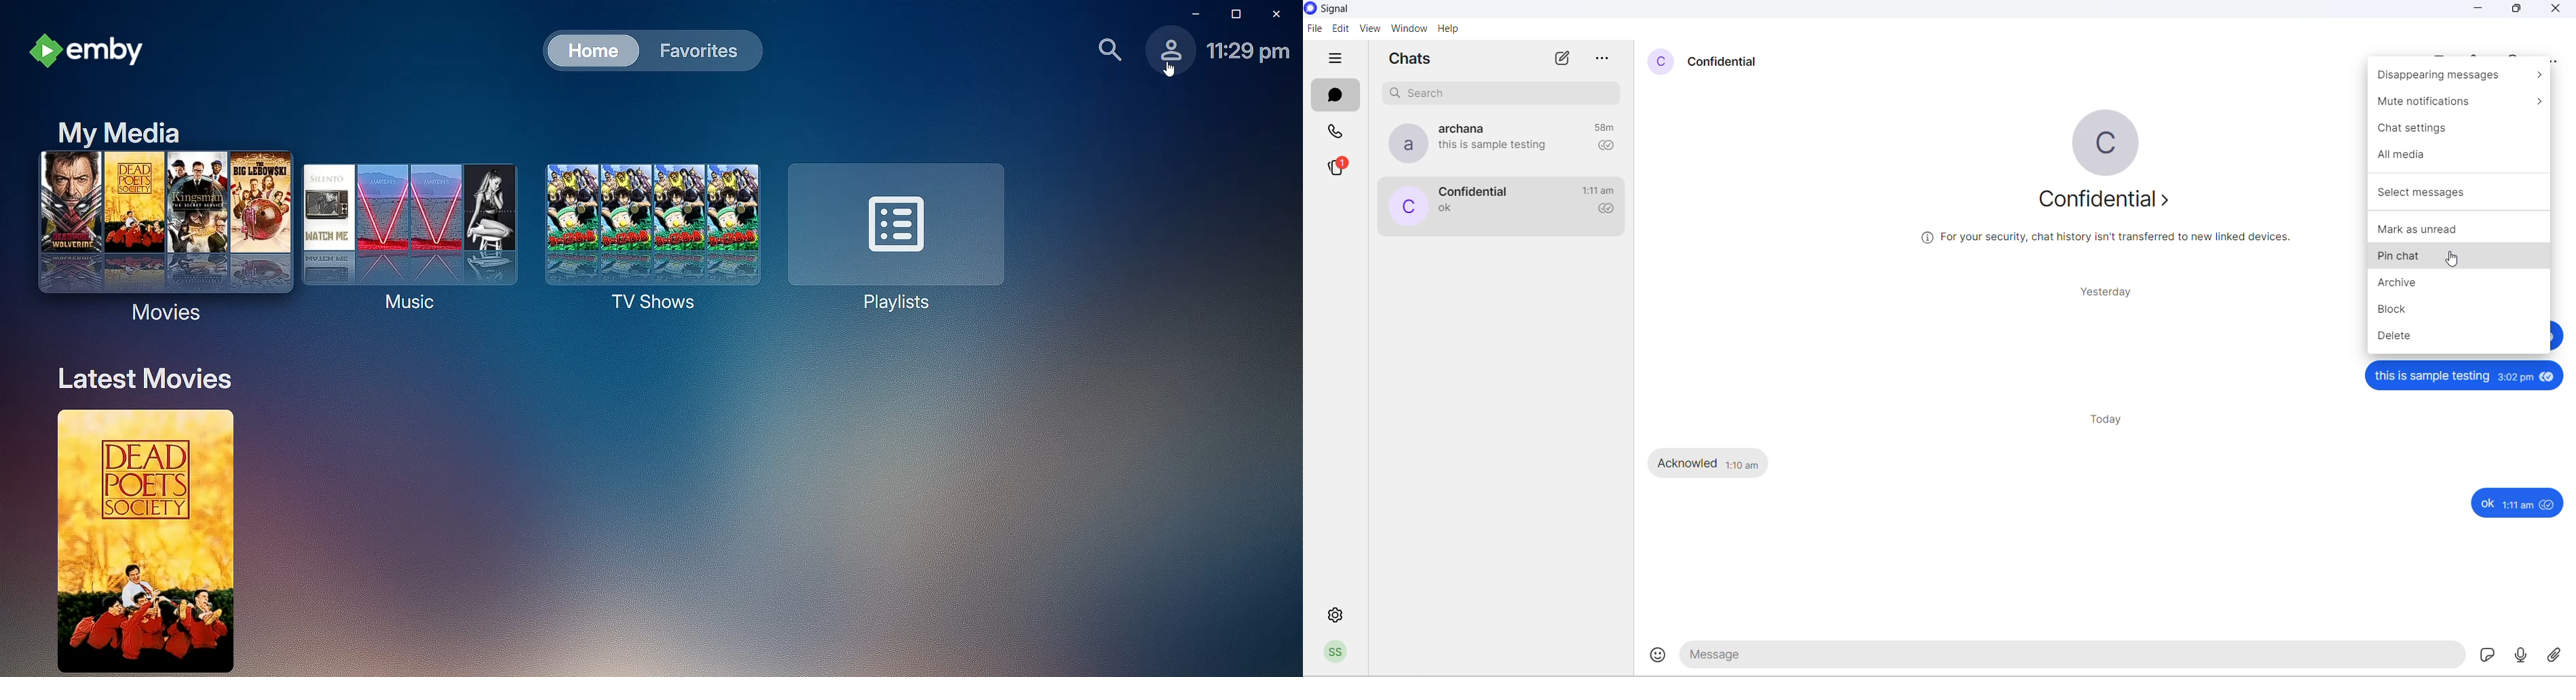 This screenshot has width=2576, height=700. Describe the element at coordinates (1661, 656) in the screenshot. I see `emojis` at that location.